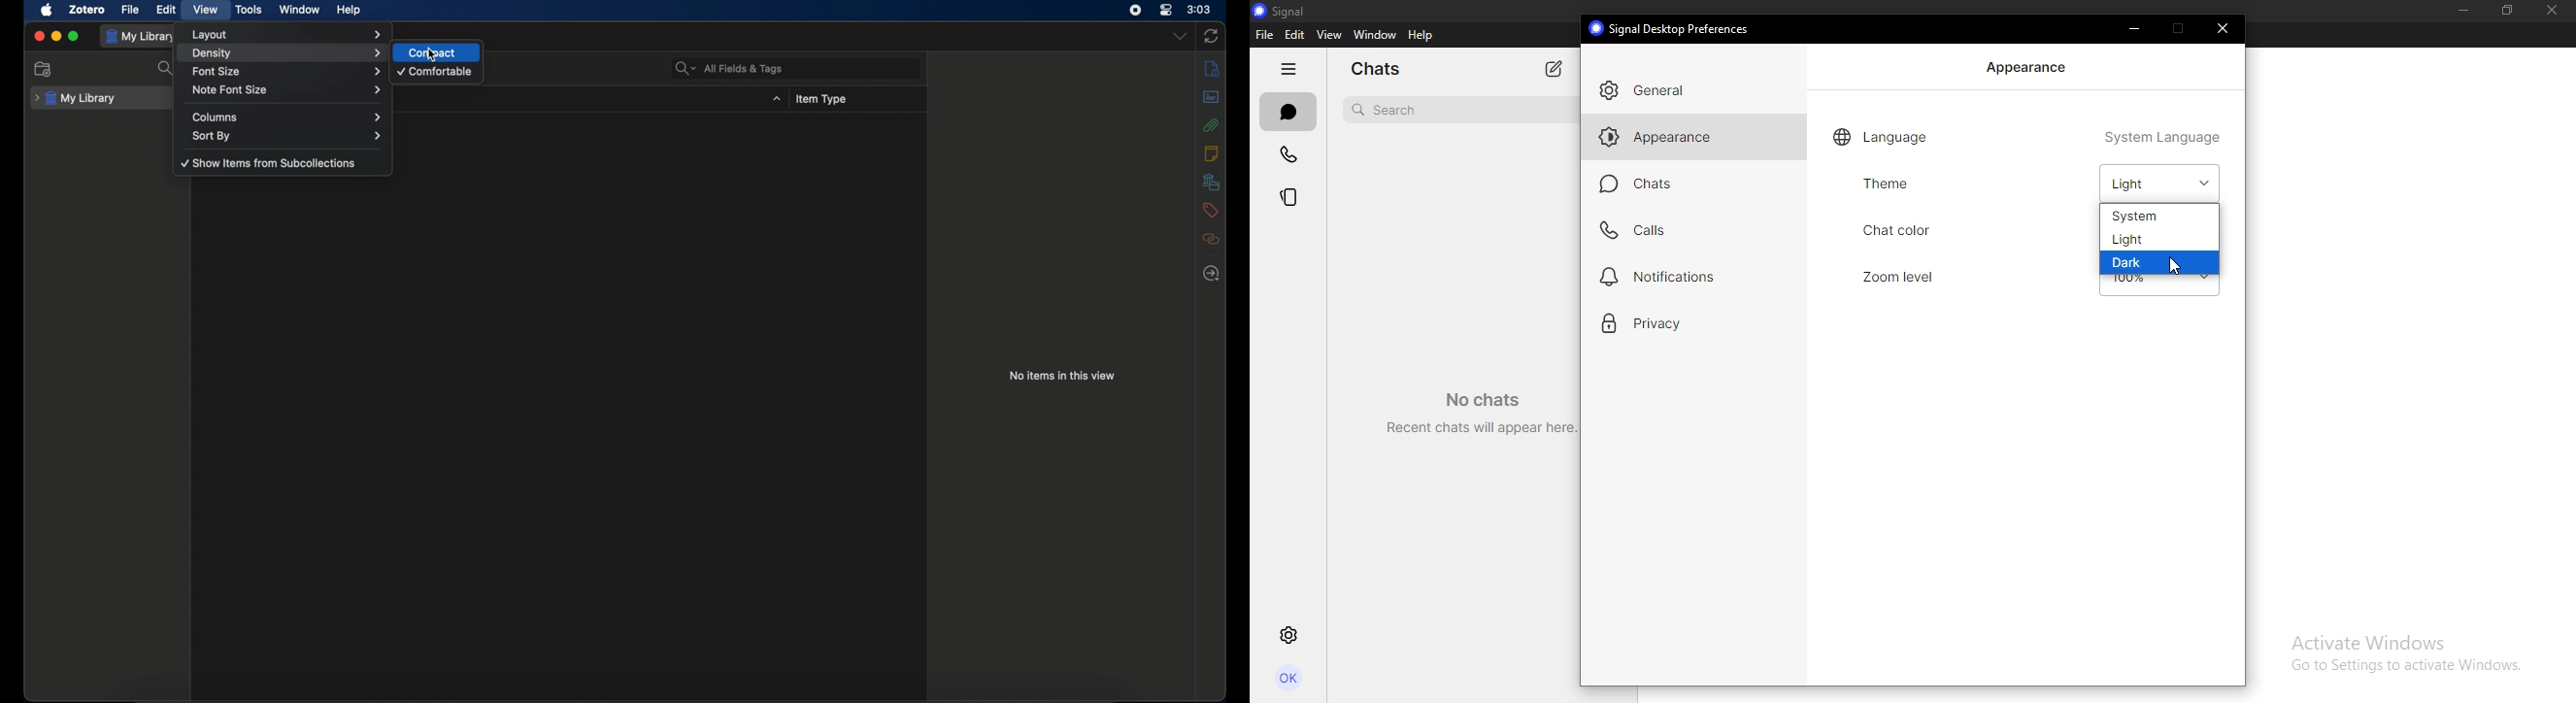 This screenshot has height=728, width=2576. What do you see at coordinates (300, 9) in the screenshot?
I see `window` at bounding box center [300, 9].